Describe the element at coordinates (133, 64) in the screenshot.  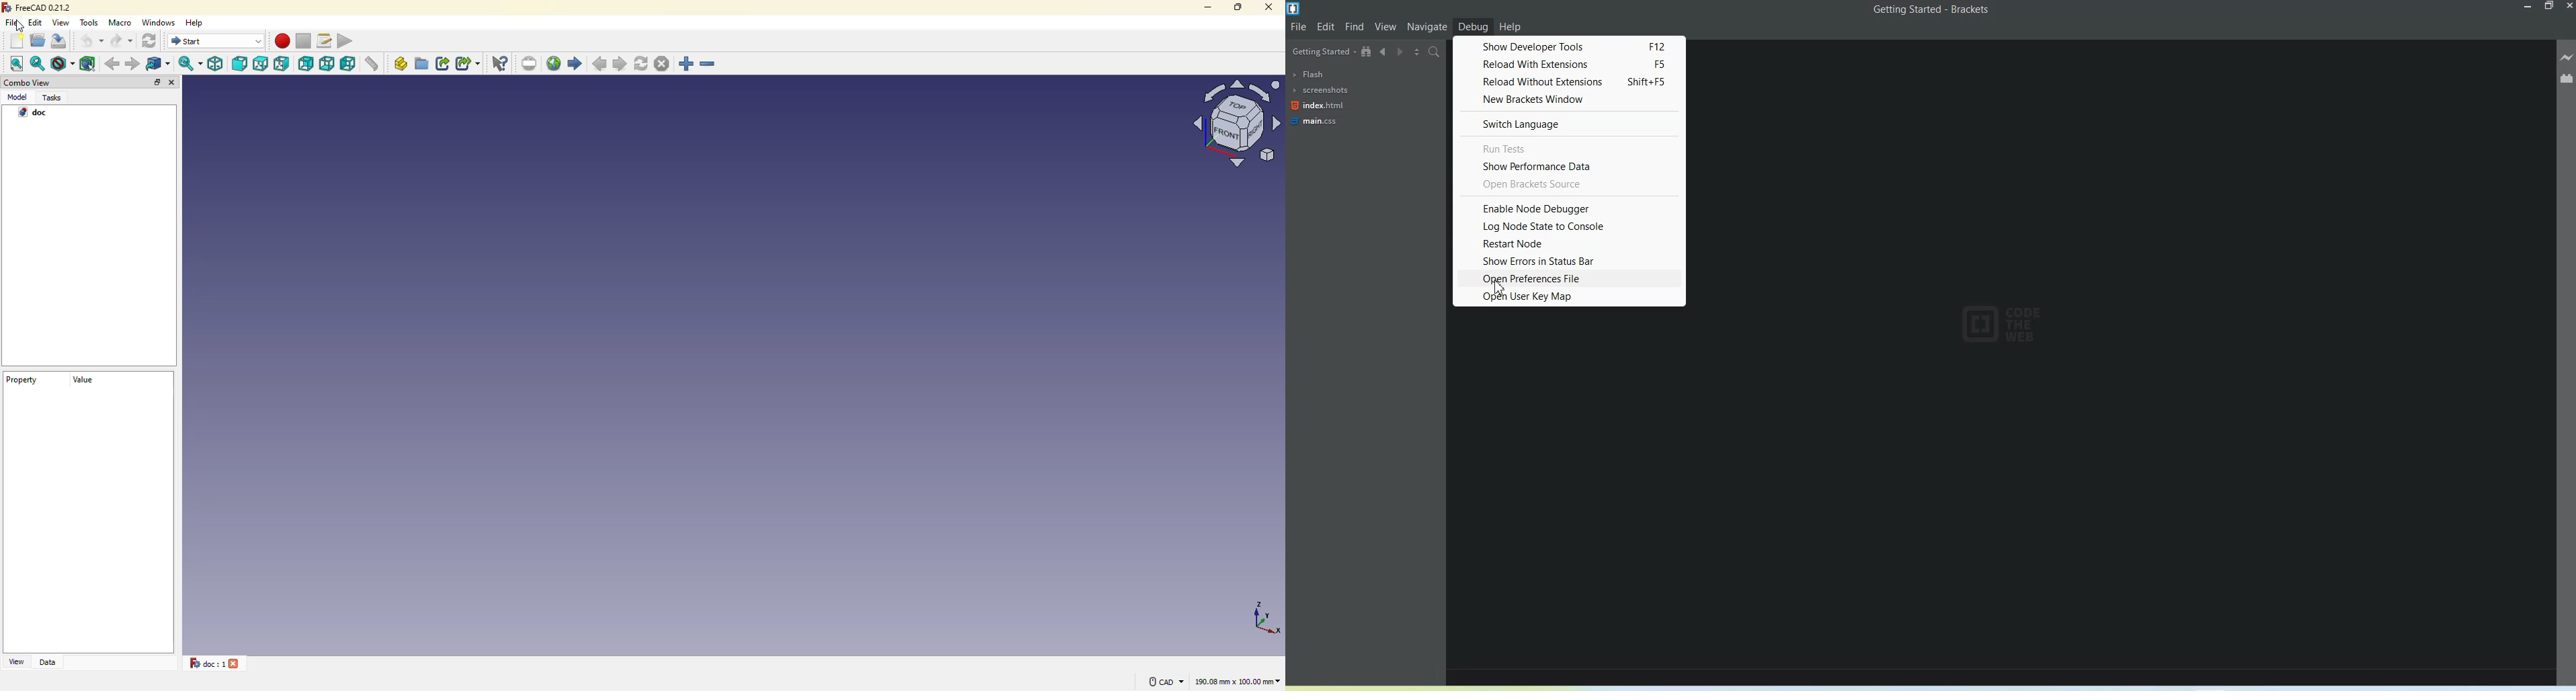
I see `forward` at that location.